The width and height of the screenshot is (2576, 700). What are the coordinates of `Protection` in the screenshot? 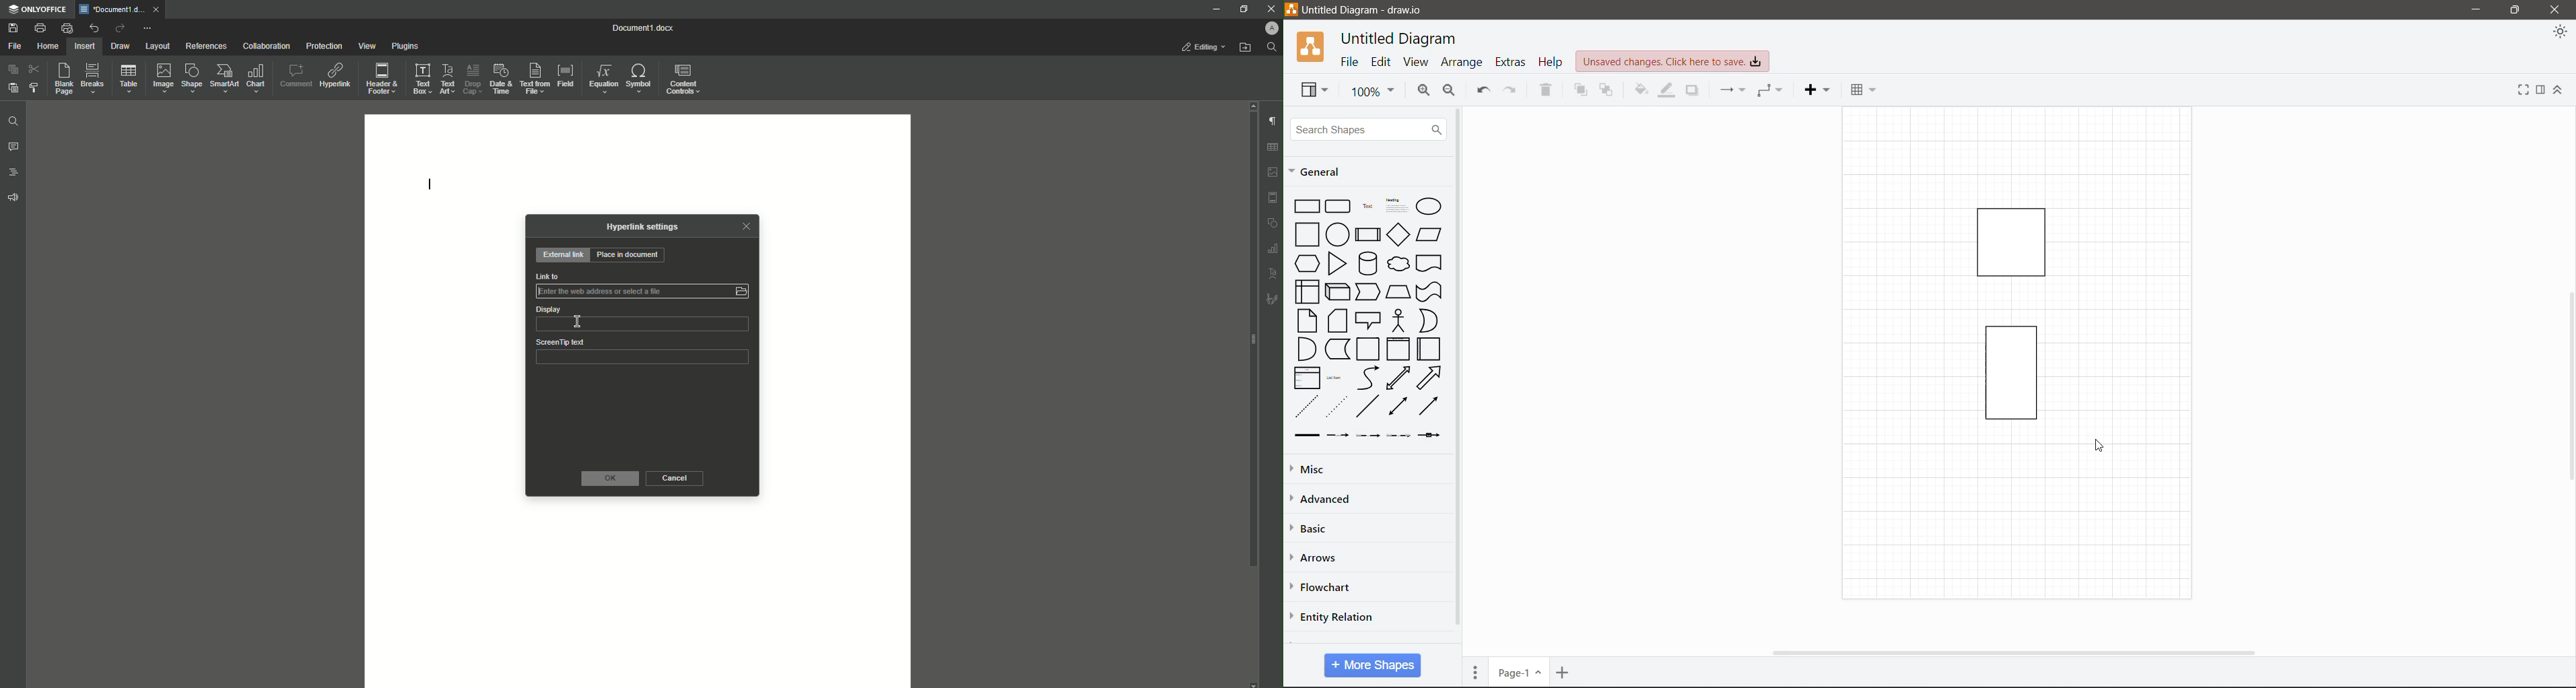 It's located at (324, 47).